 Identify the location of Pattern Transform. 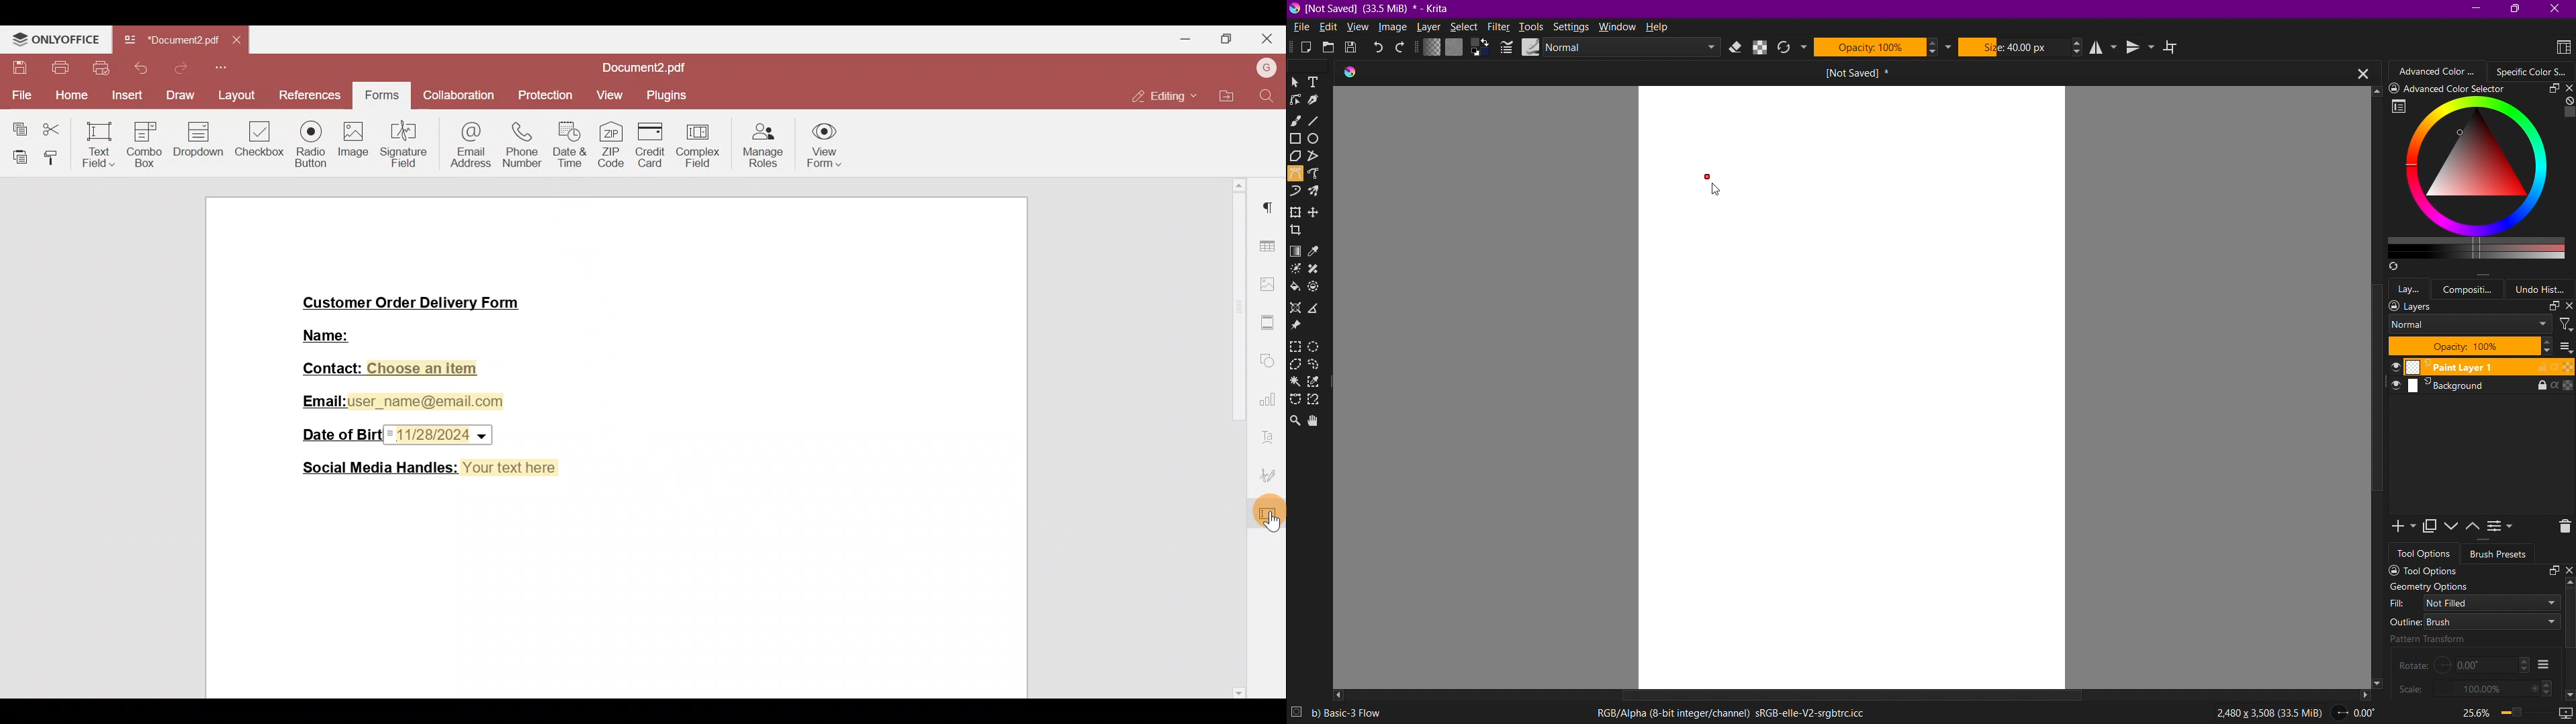
(2455, 639).